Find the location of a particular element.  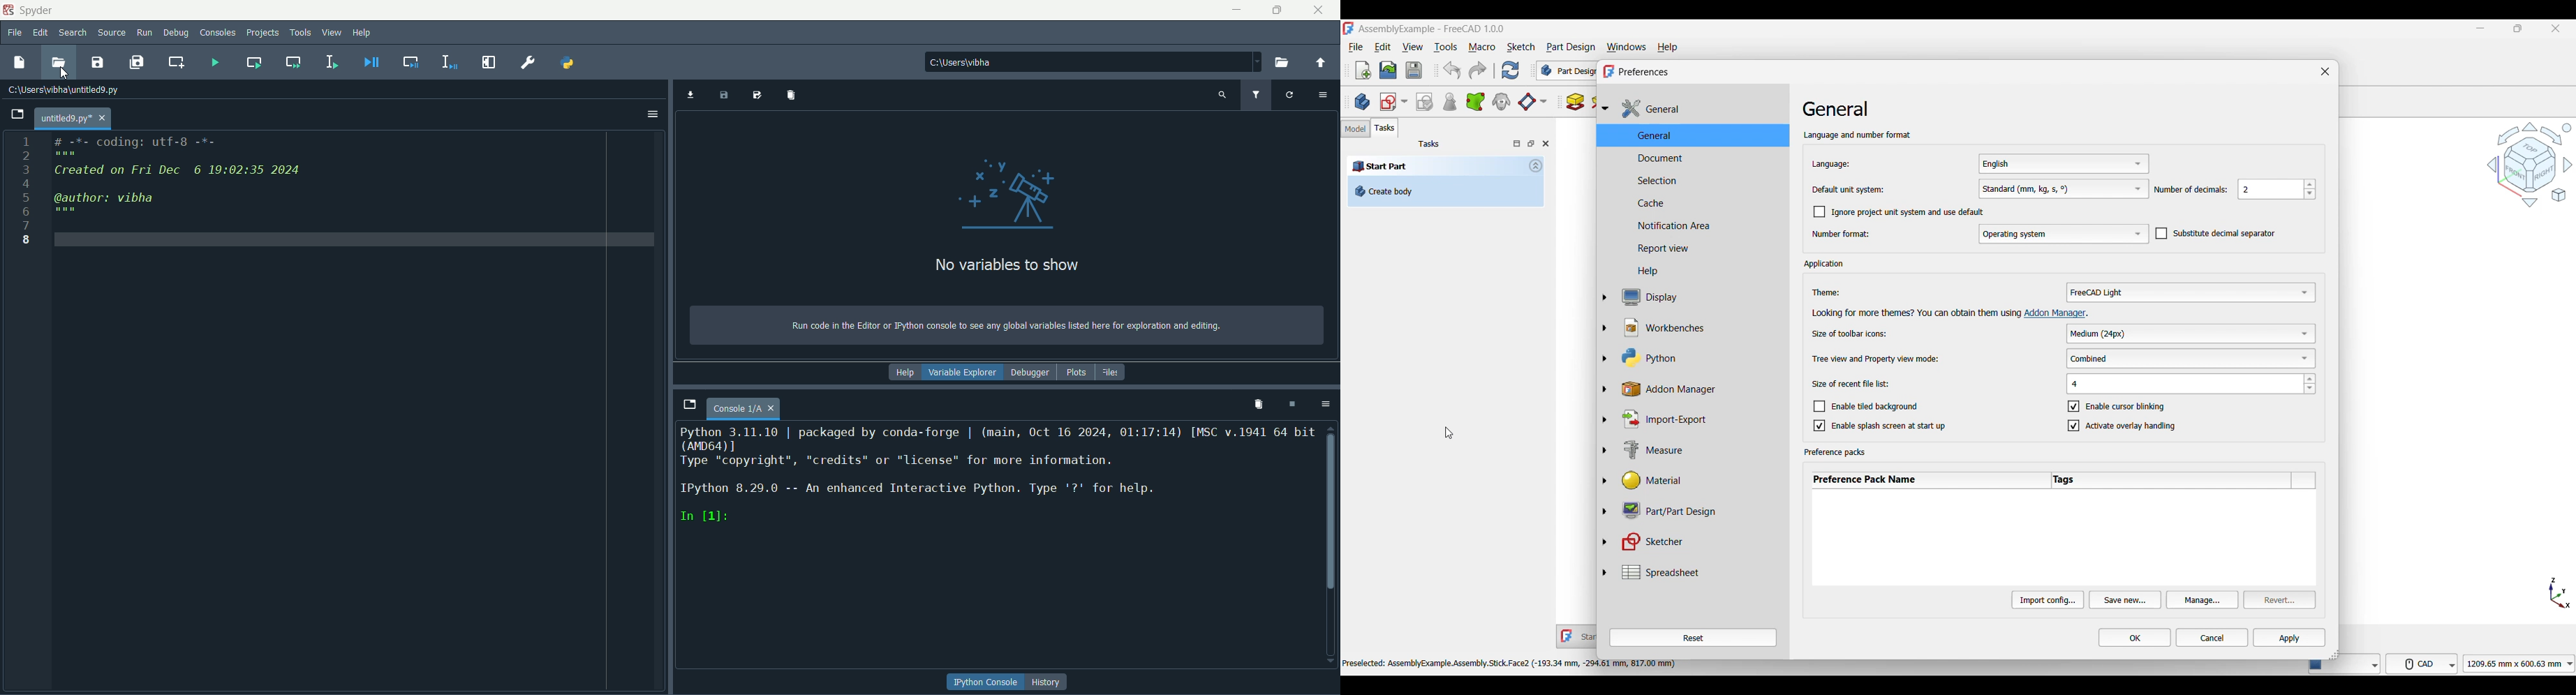

consoles is located at coordinates (219, 33).